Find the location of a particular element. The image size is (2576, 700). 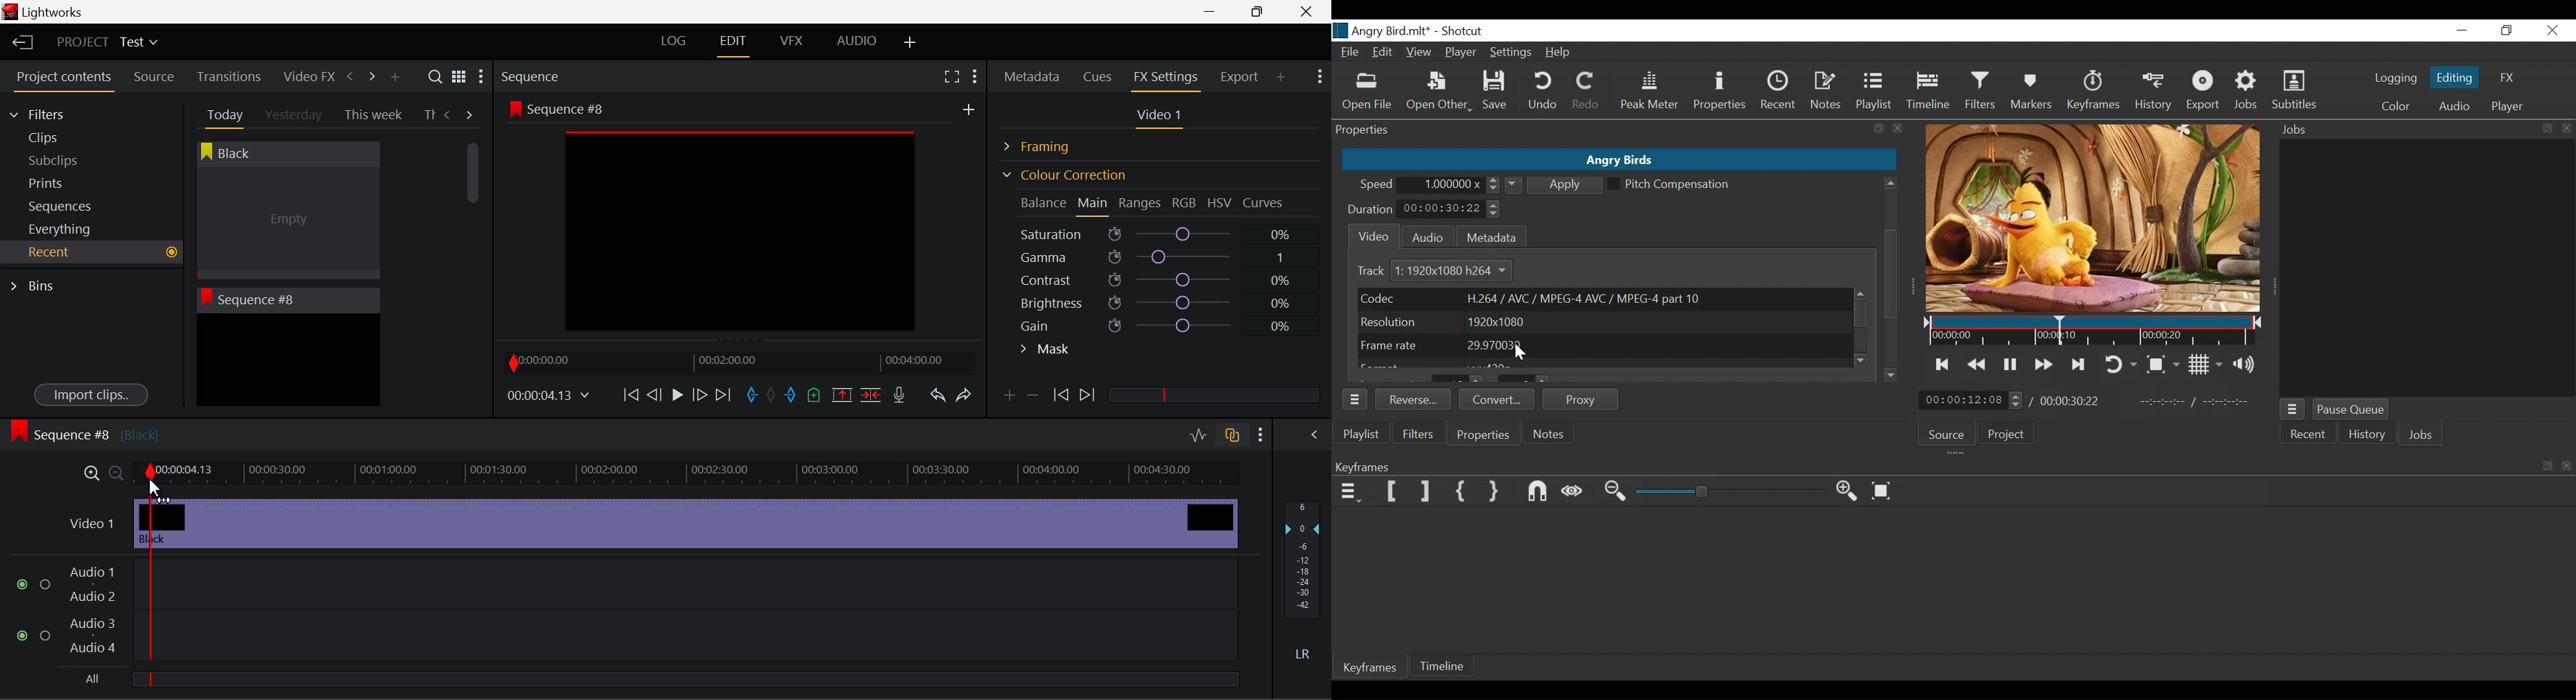

Keyframes is located at coordinates (1372, 669).